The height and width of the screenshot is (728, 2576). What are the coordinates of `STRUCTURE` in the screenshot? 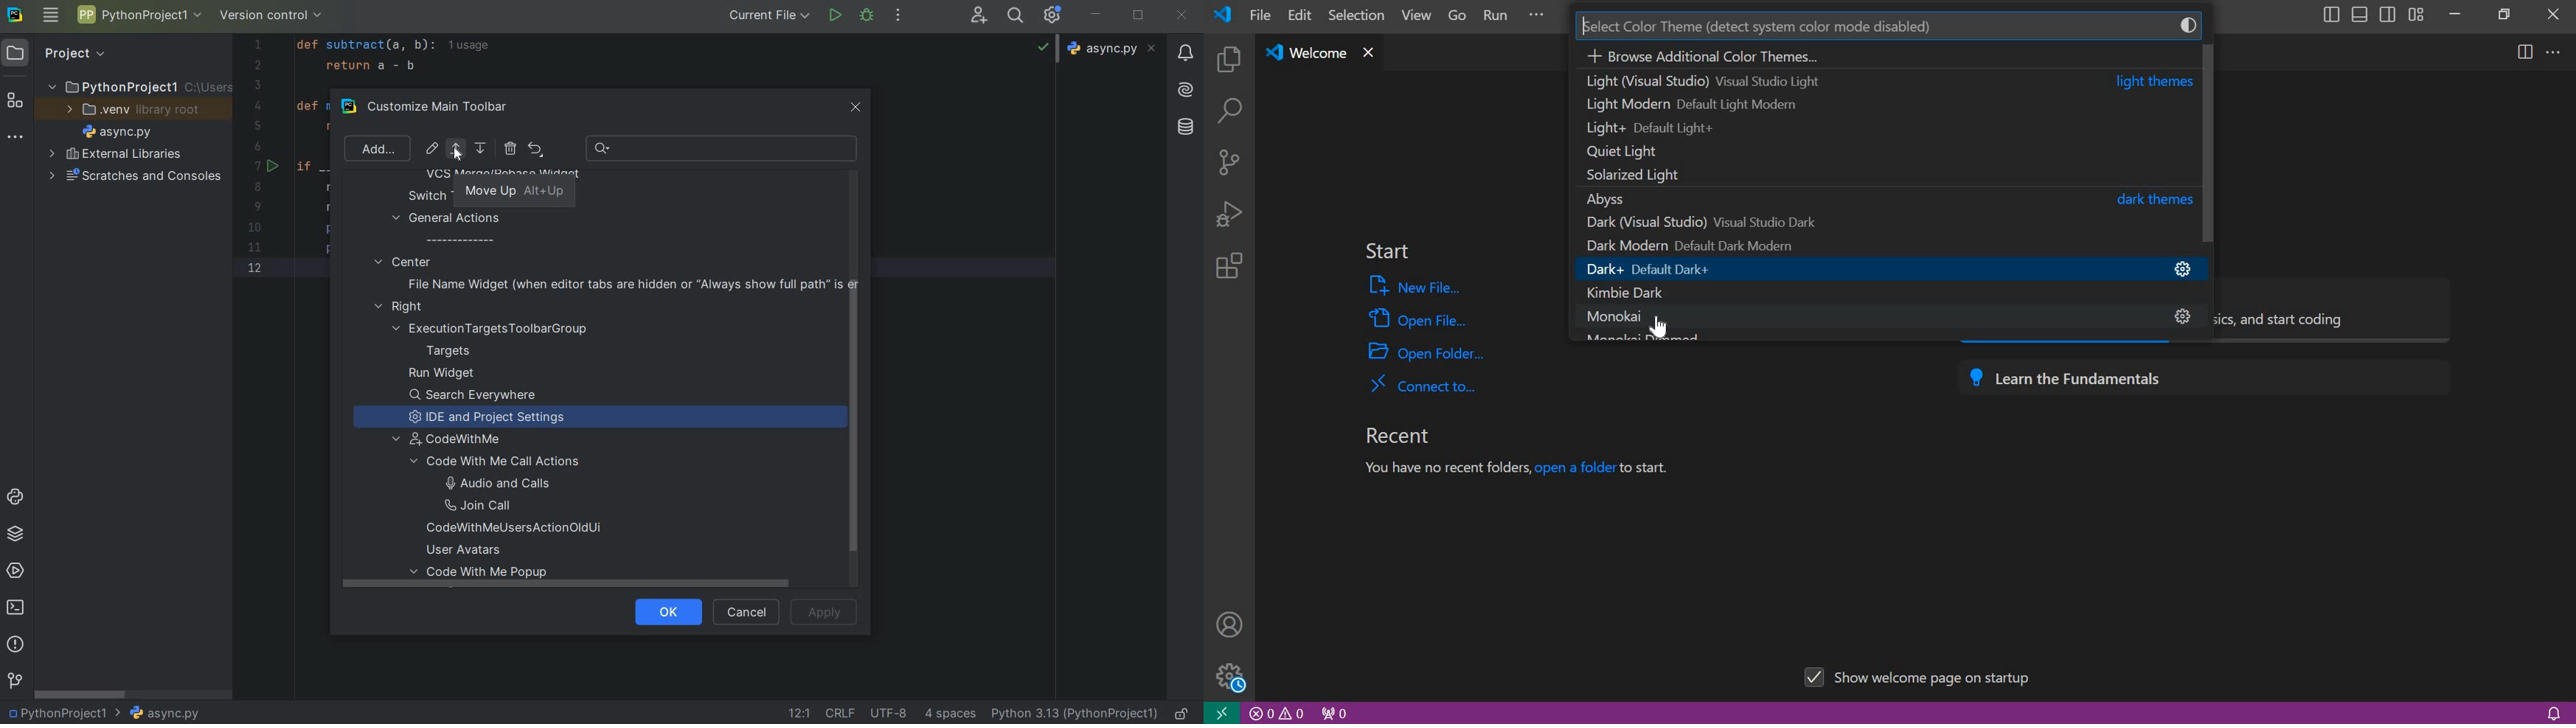 It's located at (16, 102).